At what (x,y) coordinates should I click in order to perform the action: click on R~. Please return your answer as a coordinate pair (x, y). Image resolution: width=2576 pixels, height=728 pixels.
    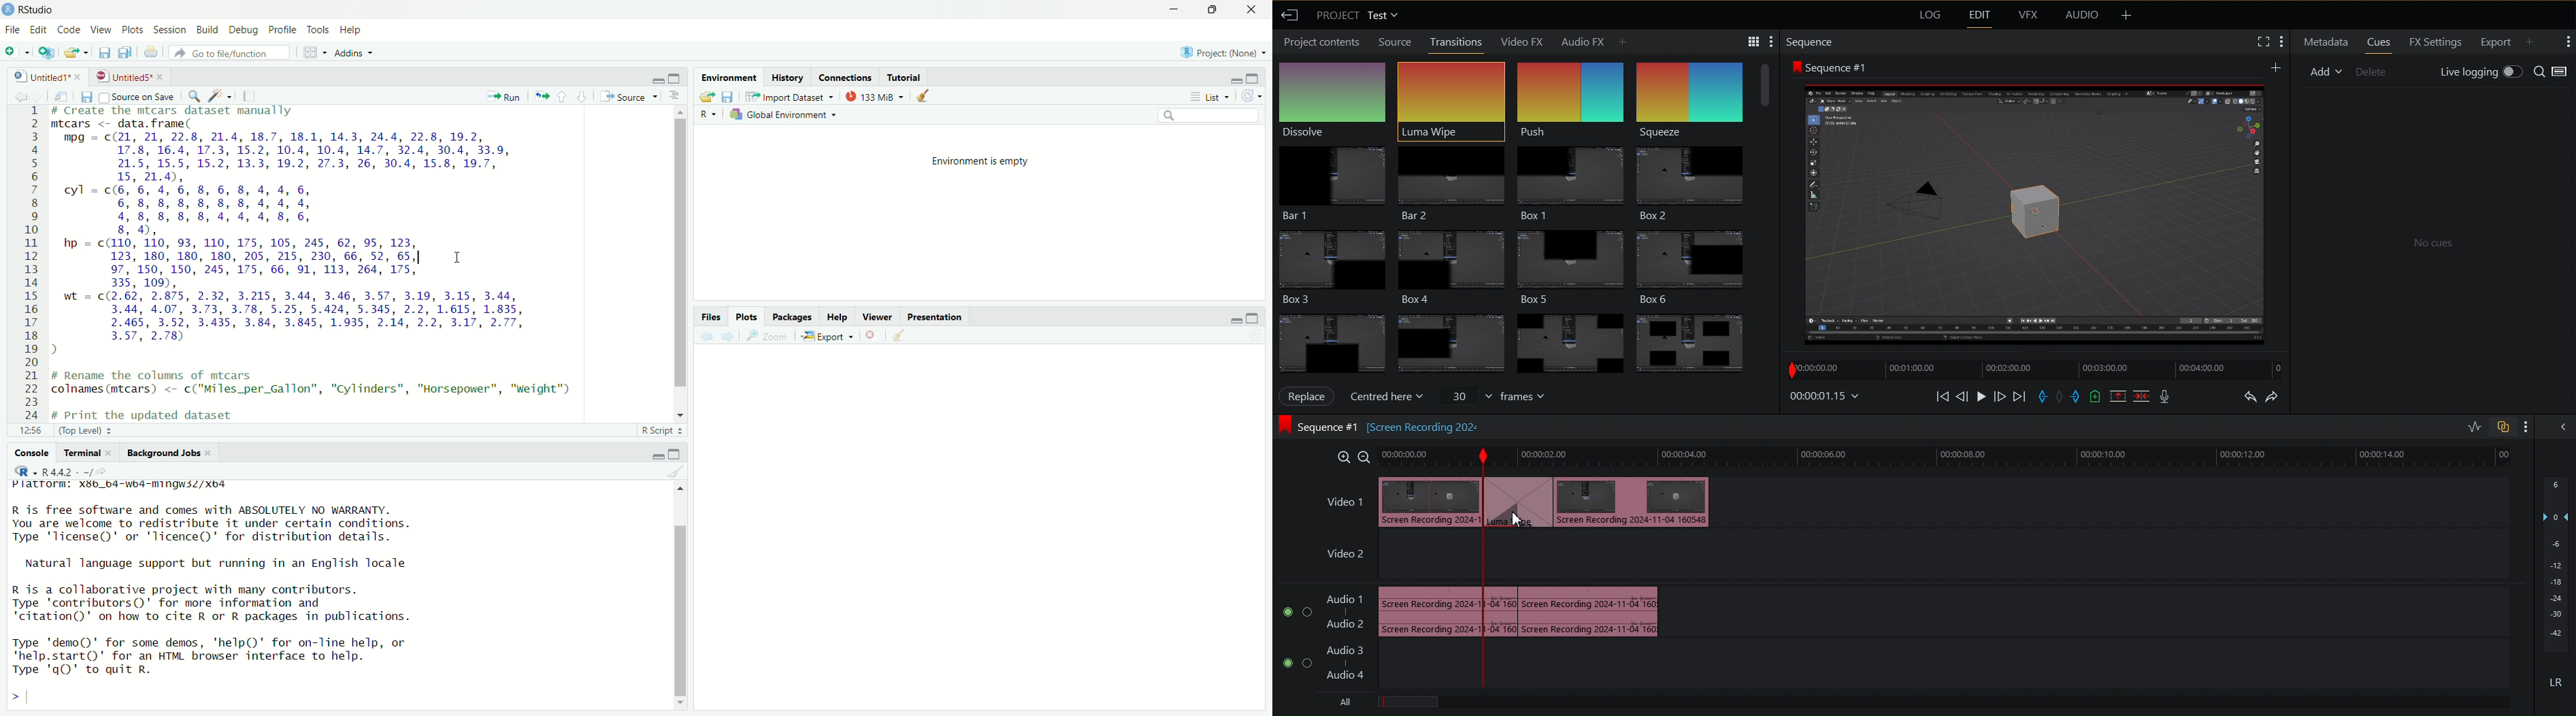
    Looking at the image, I should click on (708, 114).